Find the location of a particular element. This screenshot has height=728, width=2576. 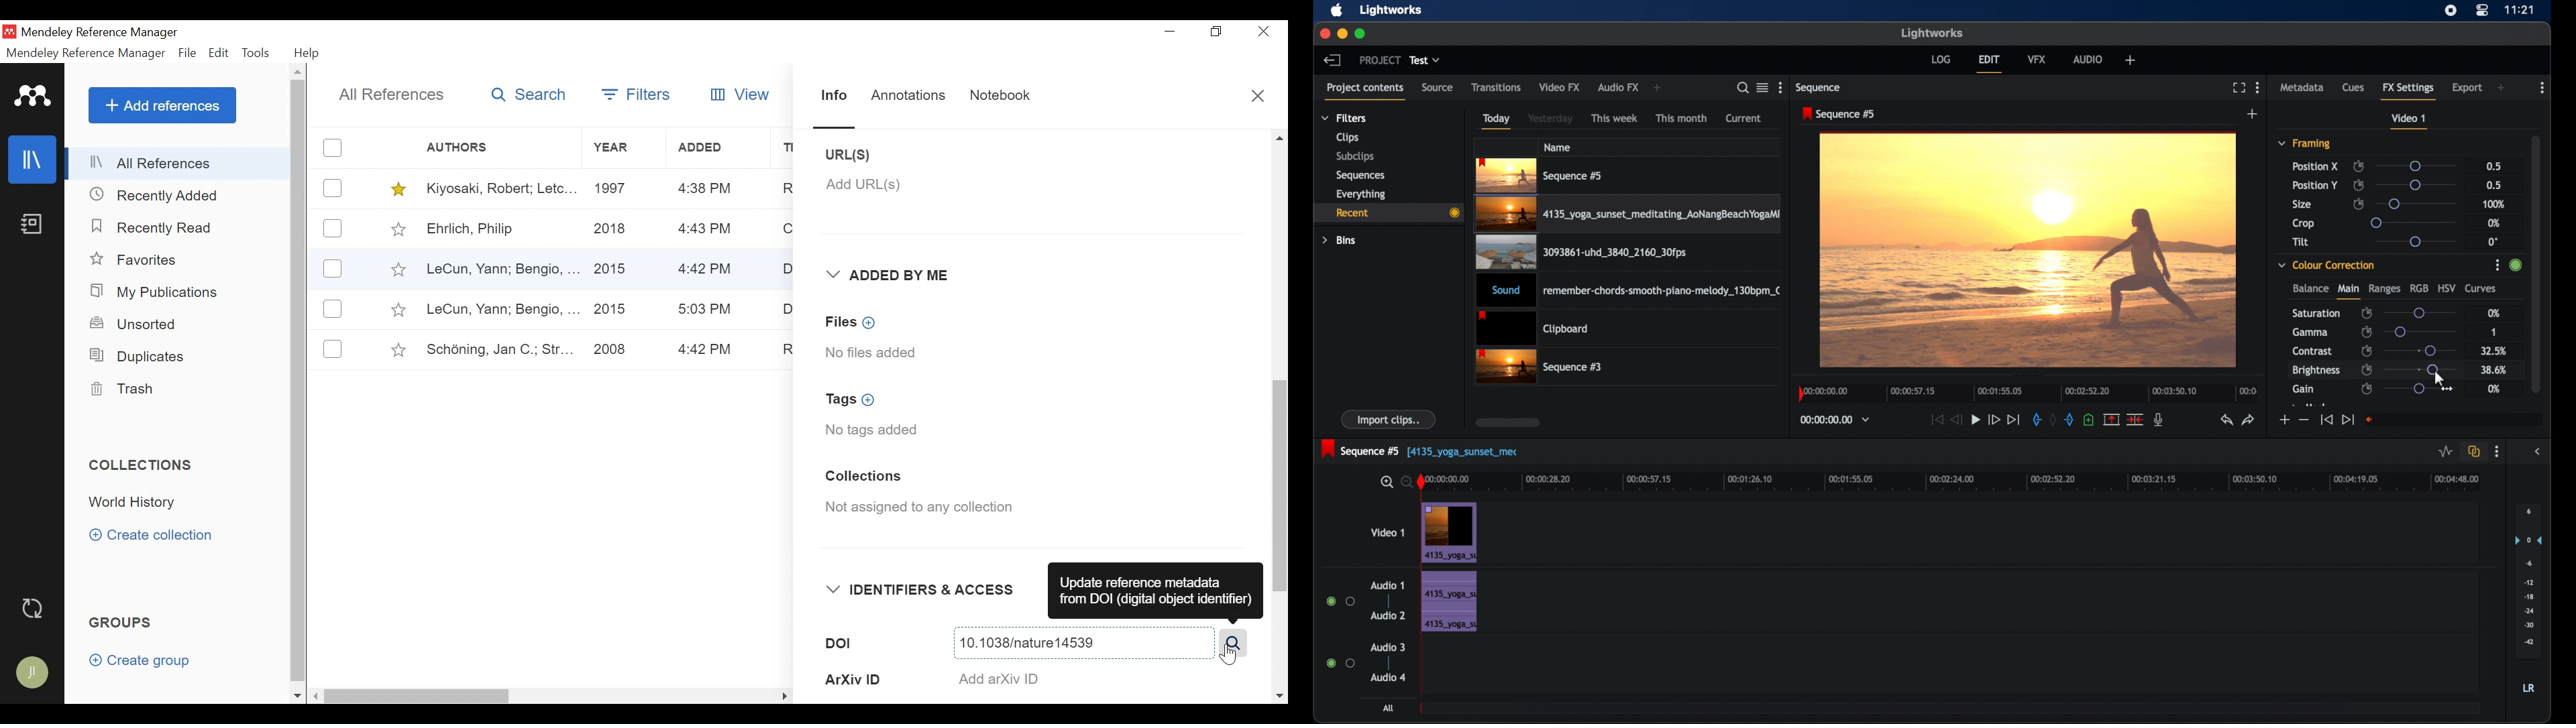

today is located at coordinates (1496, 121).